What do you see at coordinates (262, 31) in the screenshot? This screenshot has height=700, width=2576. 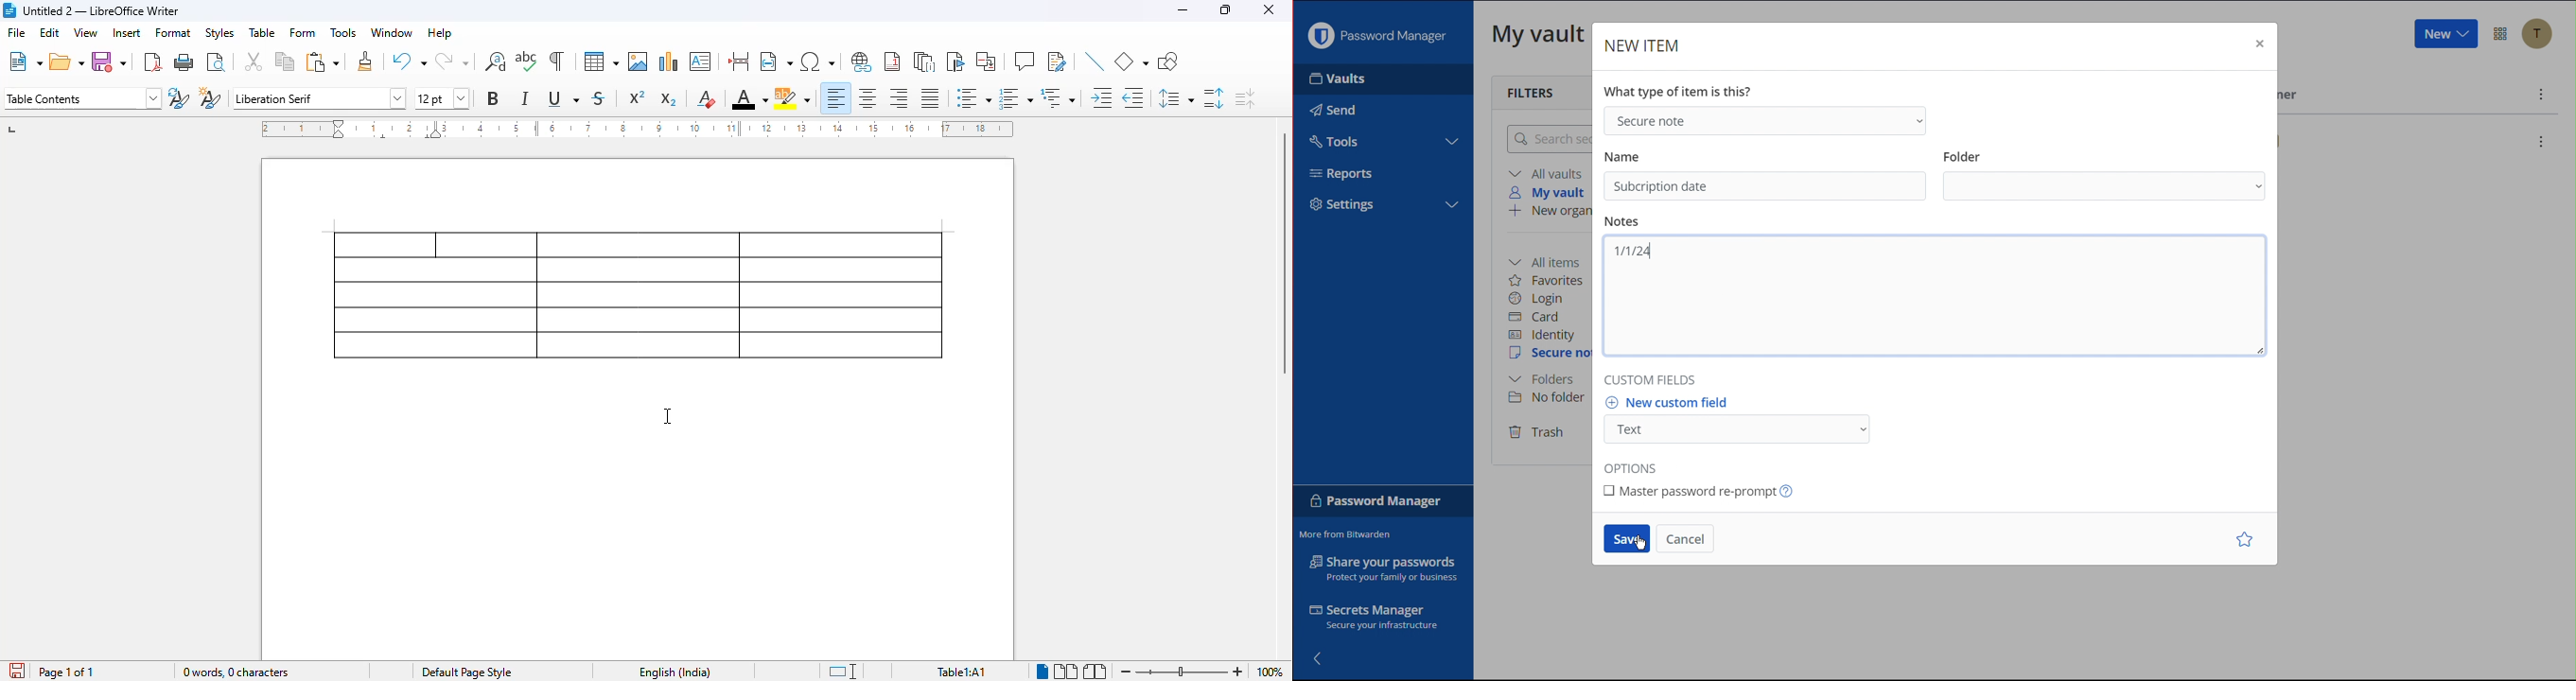 I see `table` at bounding box center [262, 31].